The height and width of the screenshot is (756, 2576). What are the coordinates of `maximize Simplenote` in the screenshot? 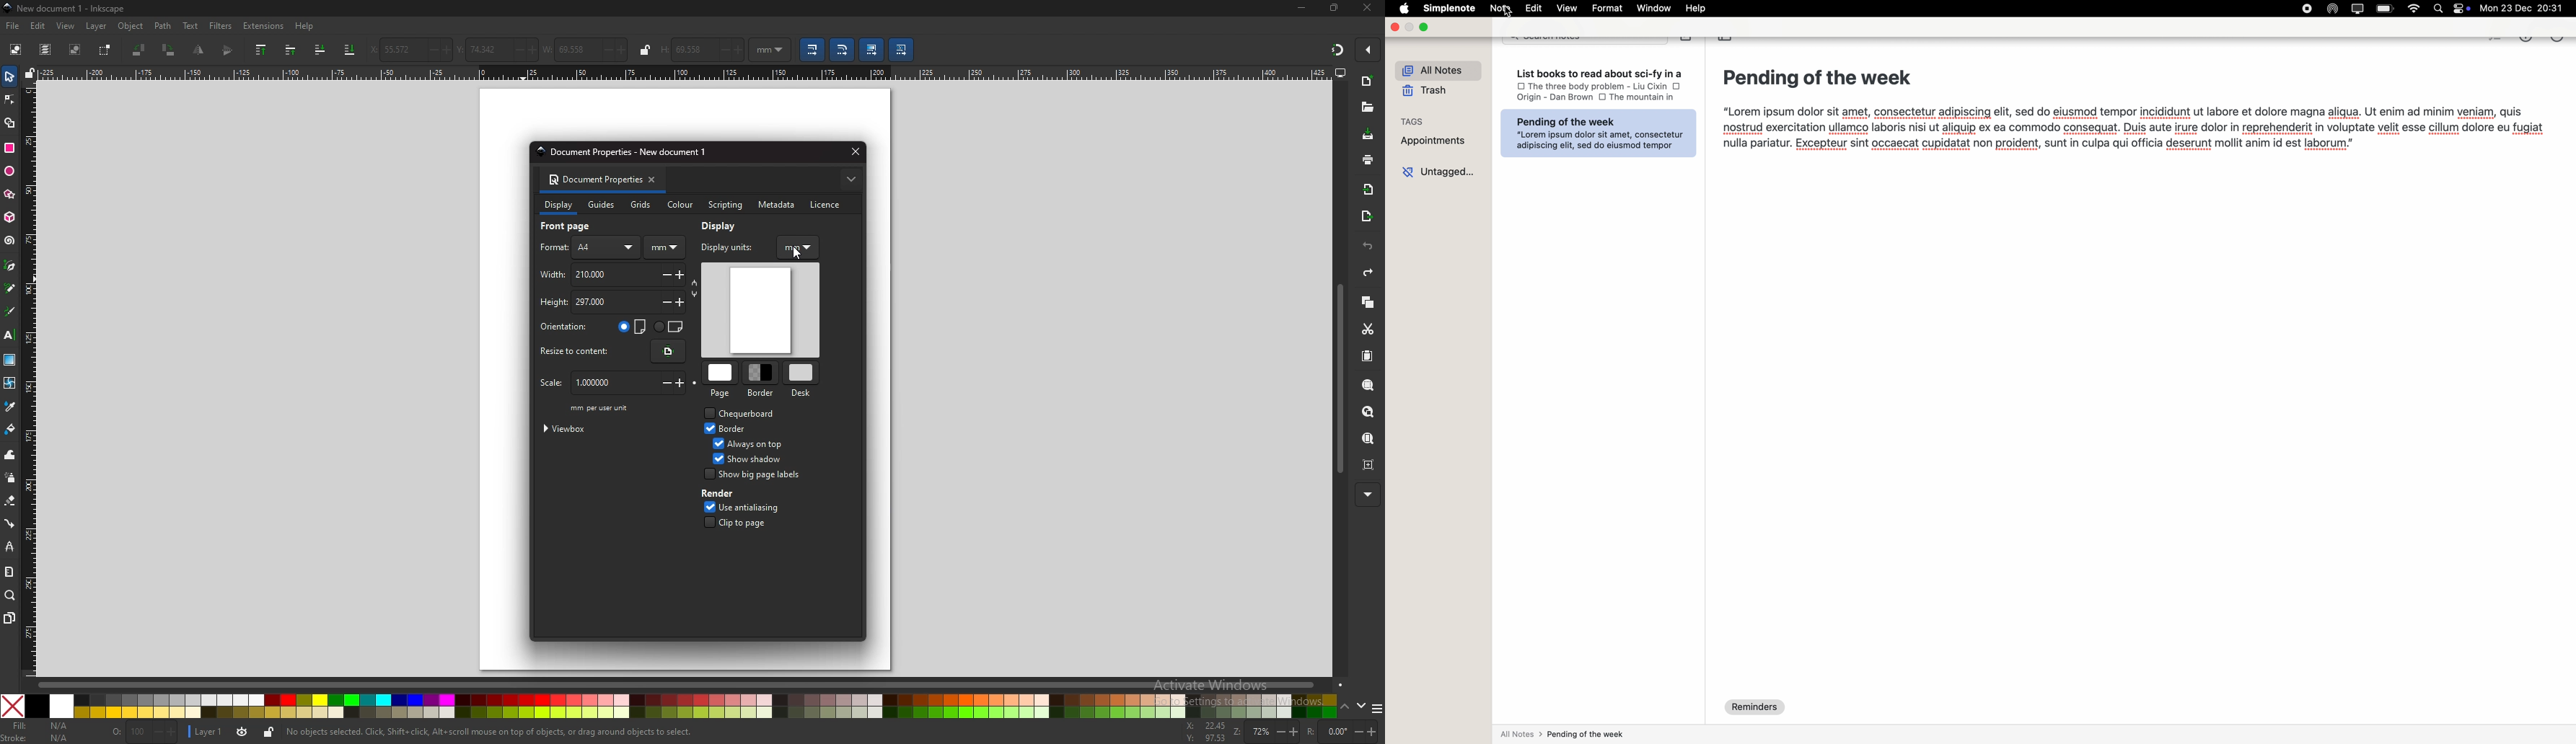 It's located at (1423, 27).